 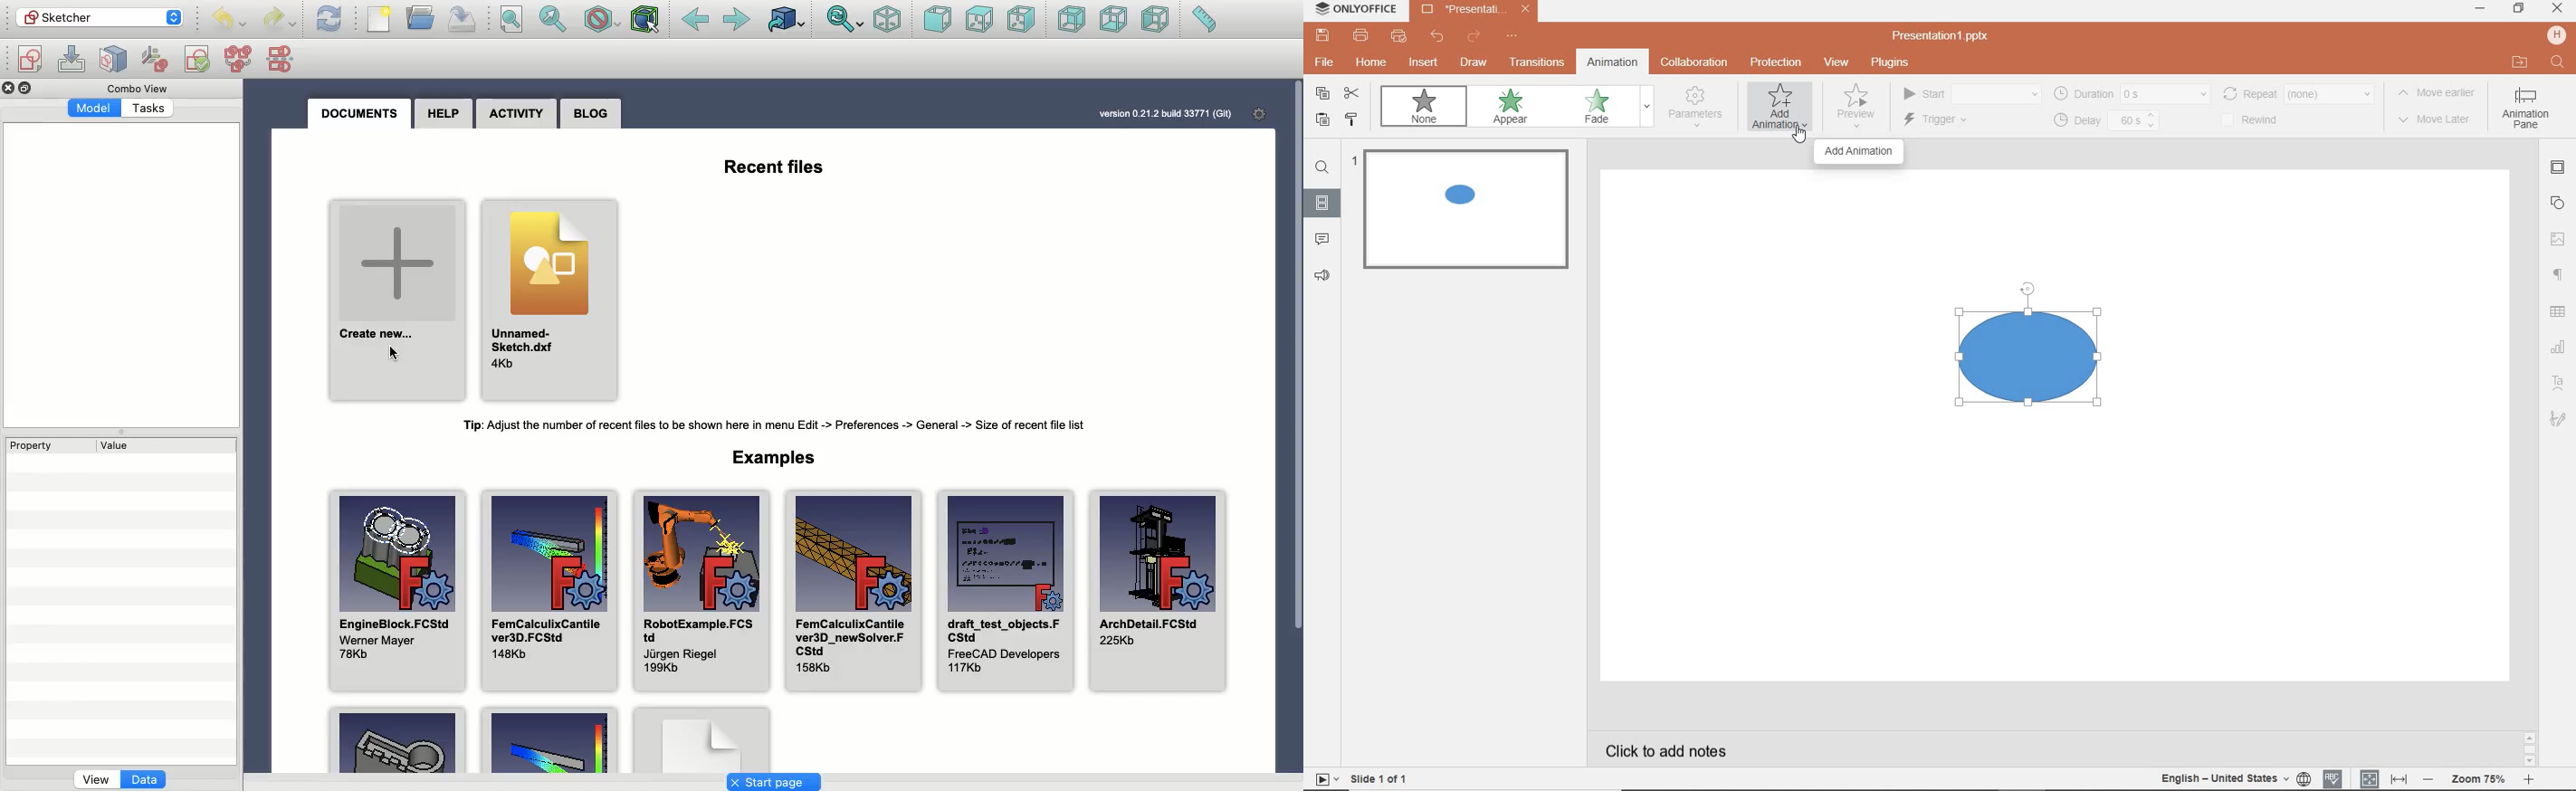 What do you see at coordinates (1438, 39) in the screenshot?
I see `undo` at bounding box center [1438, 39].